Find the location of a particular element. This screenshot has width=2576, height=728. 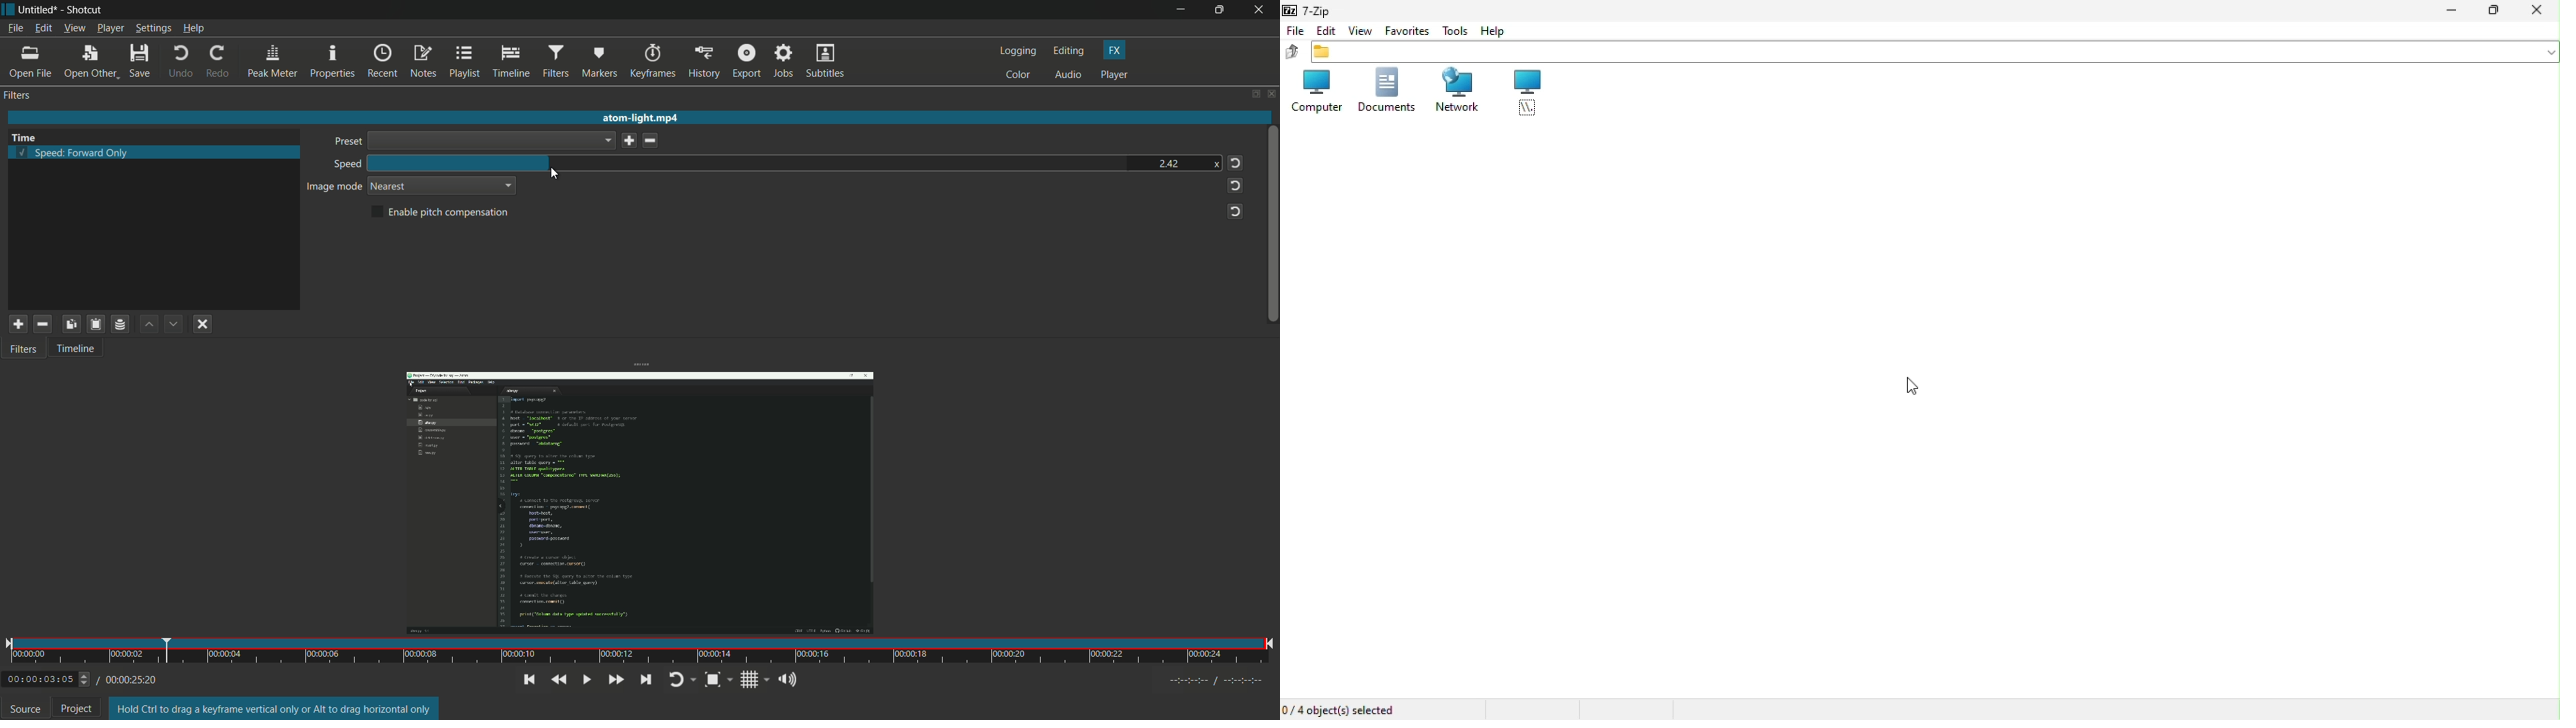

opened file is located at coordinates (637, 501).